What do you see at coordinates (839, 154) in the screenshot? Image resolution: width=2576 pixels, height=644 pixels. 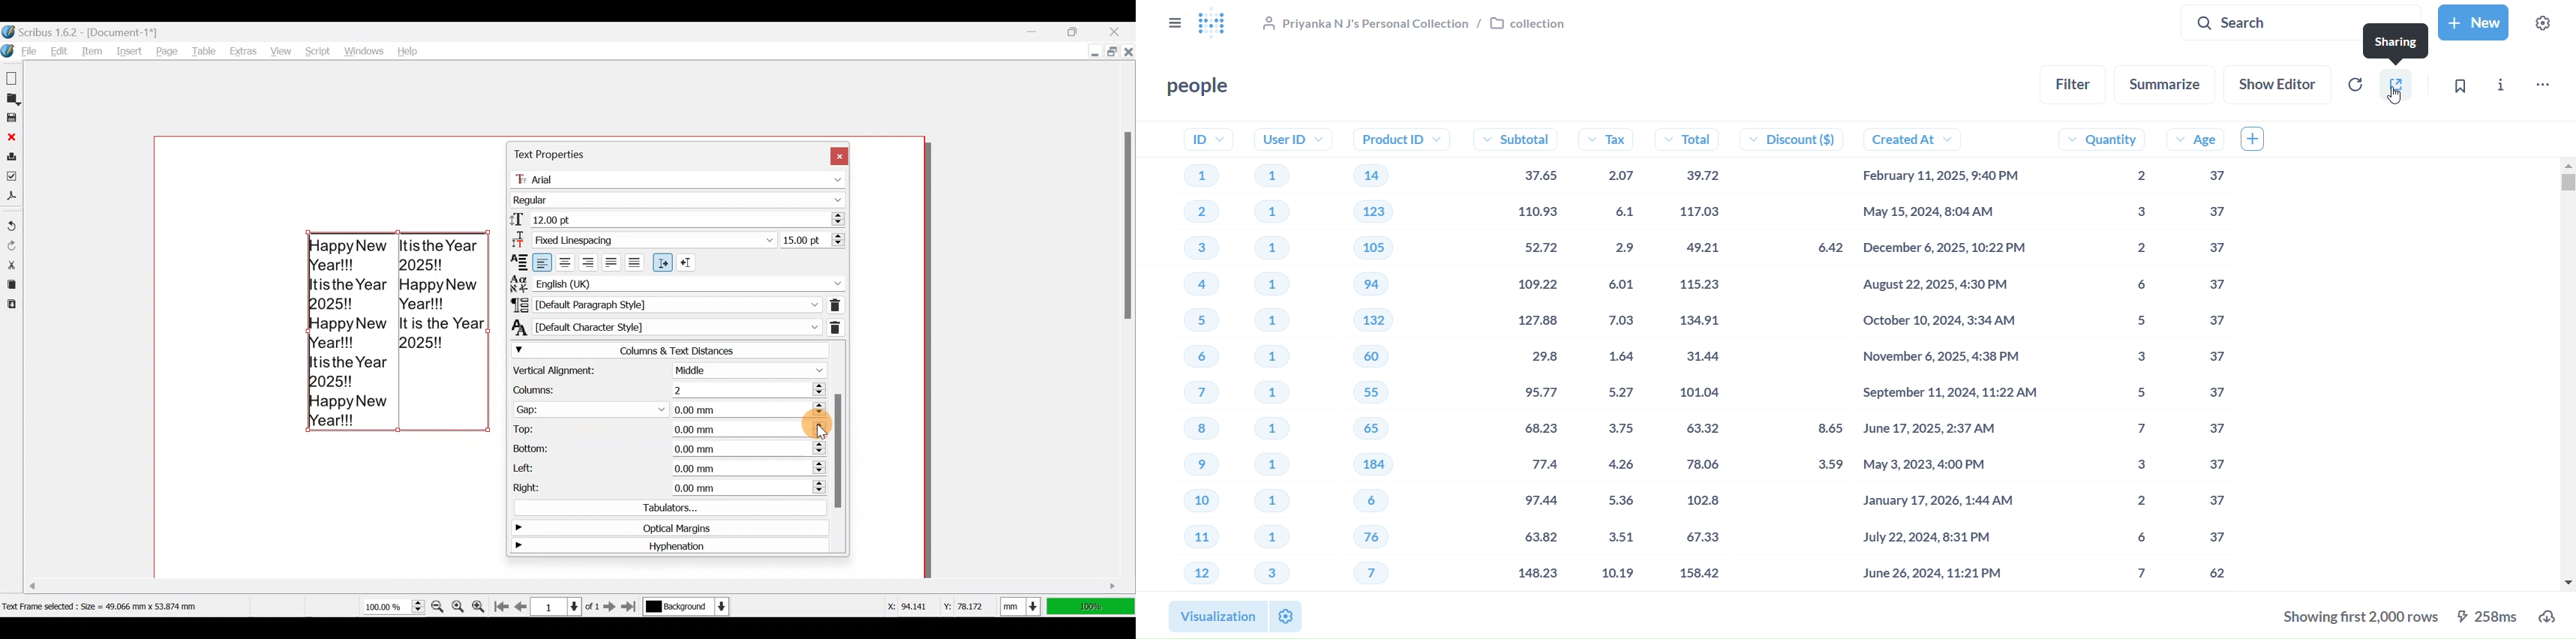 I see `Close` at bounding box center [839, 154].